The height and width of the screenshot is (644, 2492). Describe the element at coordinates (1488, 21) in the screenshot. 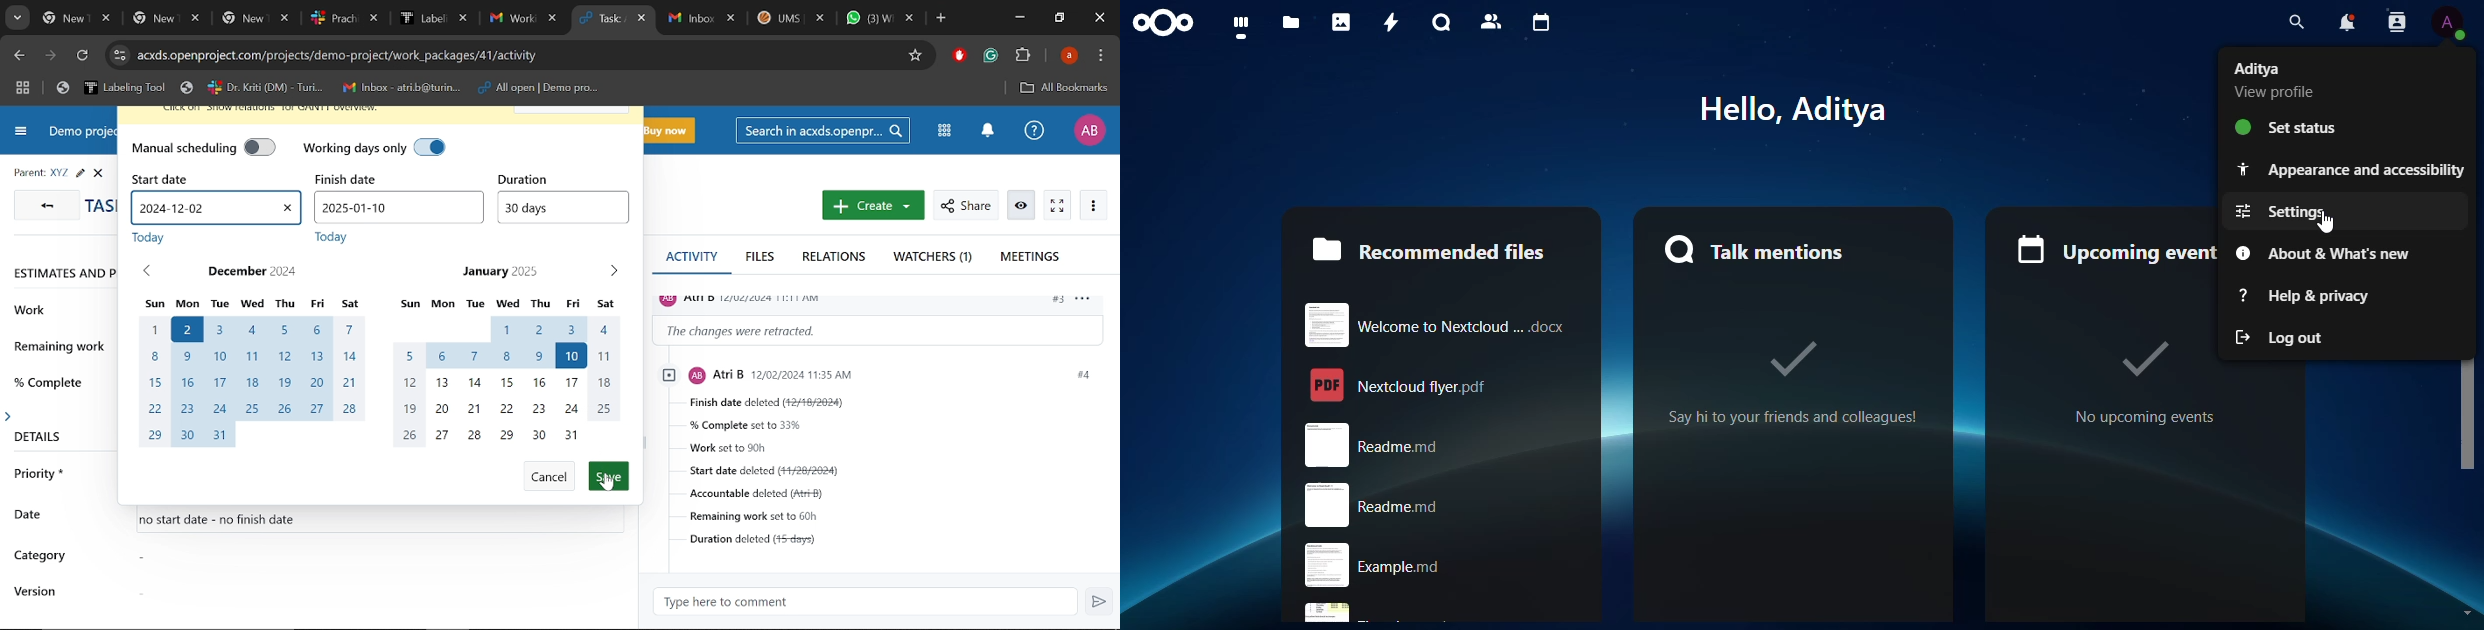

I see `contacts` at that location.